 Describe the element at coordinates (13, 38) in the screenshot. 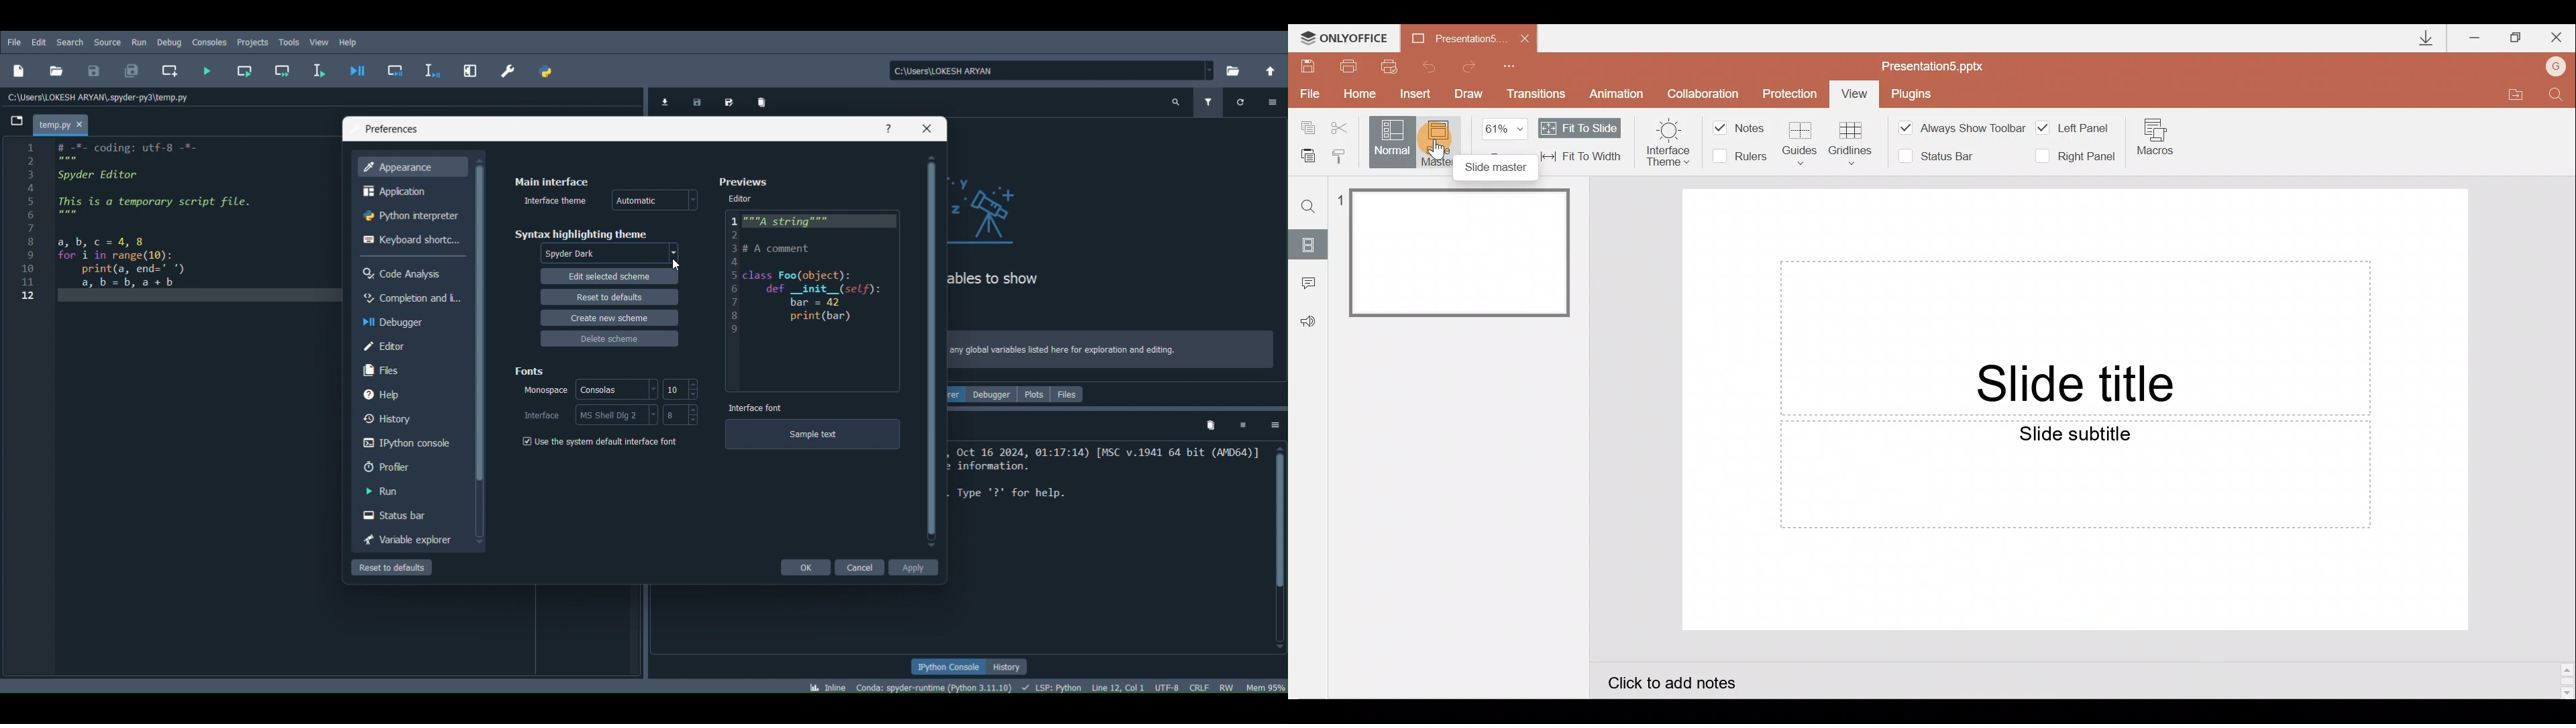

I see `FIle` at that location.